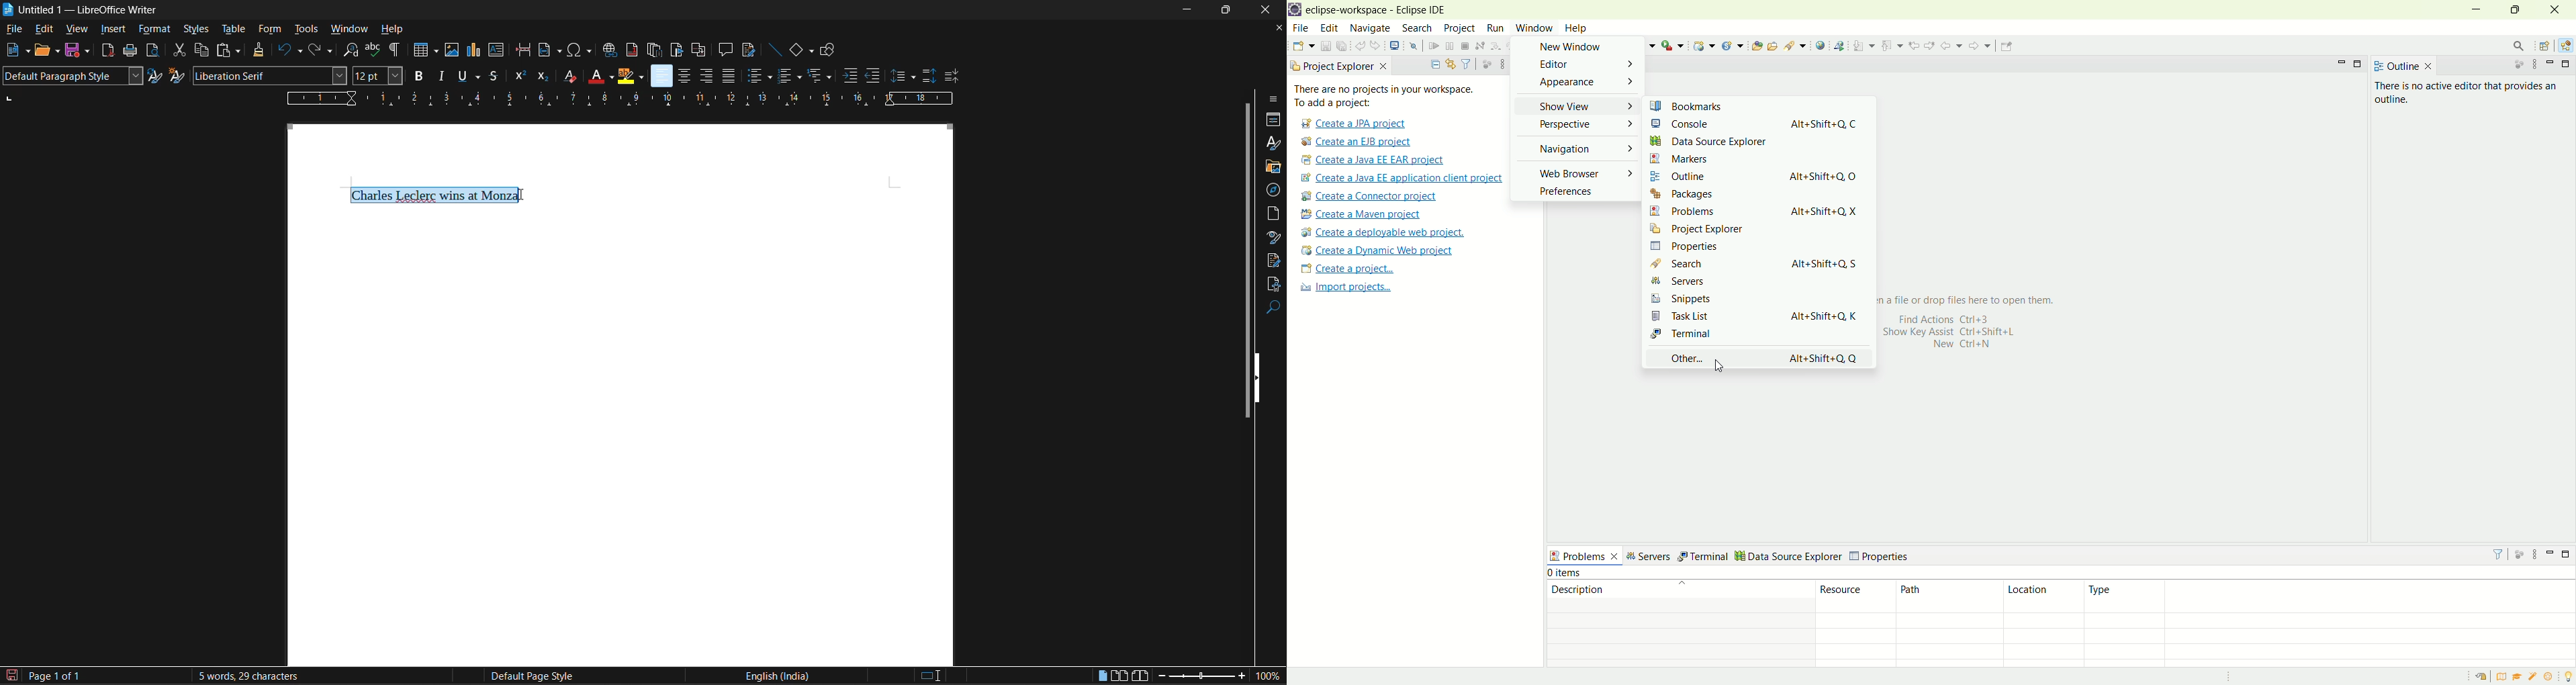  What do you see at coordinates (2520, 44) in the screenshot?
I see `search` at bounding box center [2520, 44].